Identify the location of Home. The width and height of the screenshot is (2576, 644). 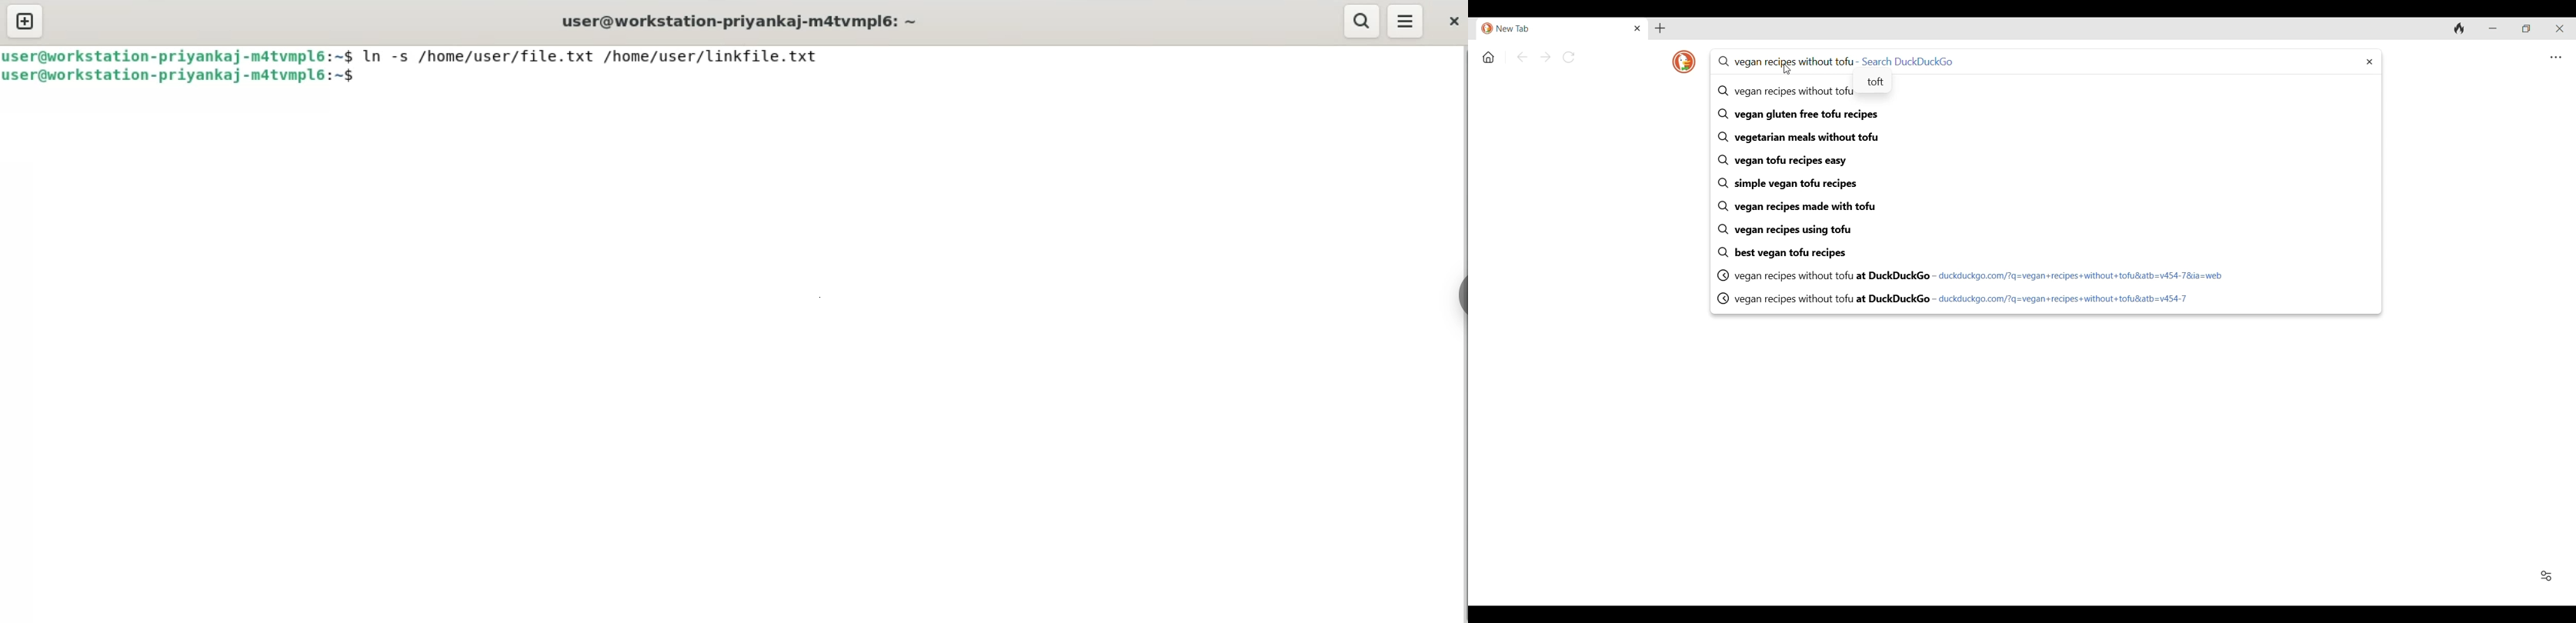
(1488, 57).